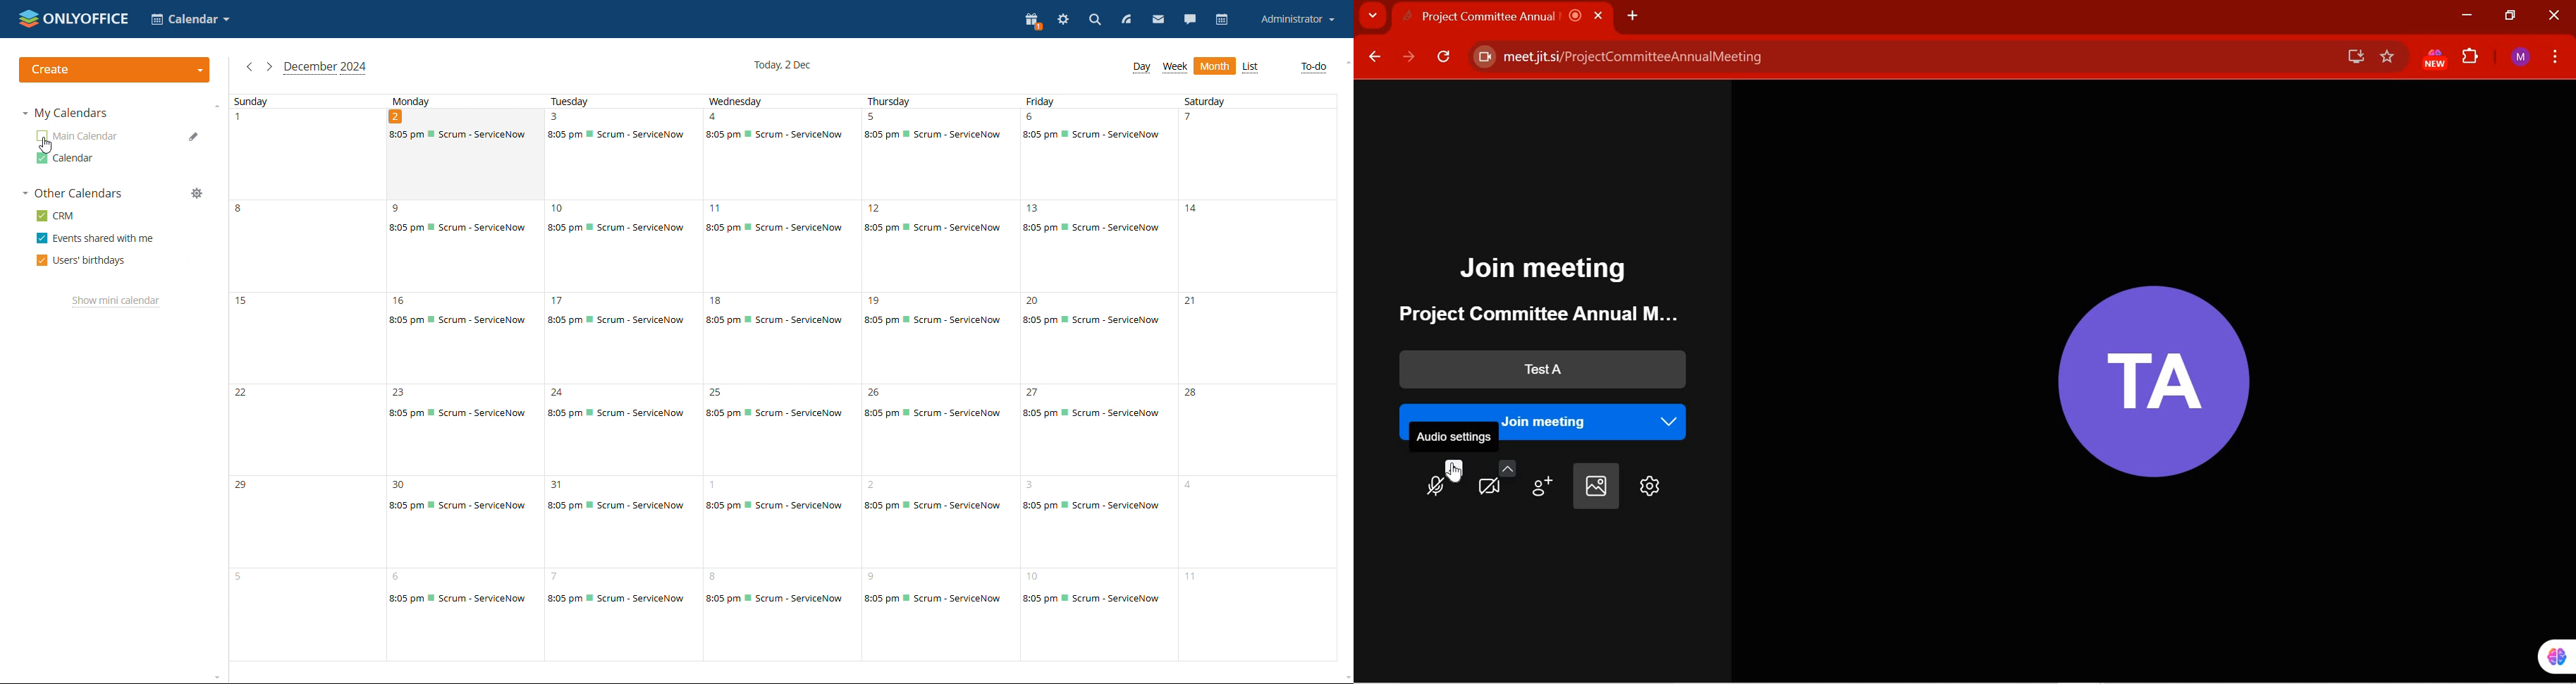 Image resolution: width=2576 pixels, height=700 pixels. I want to click on saturday, so click(1258, 378).